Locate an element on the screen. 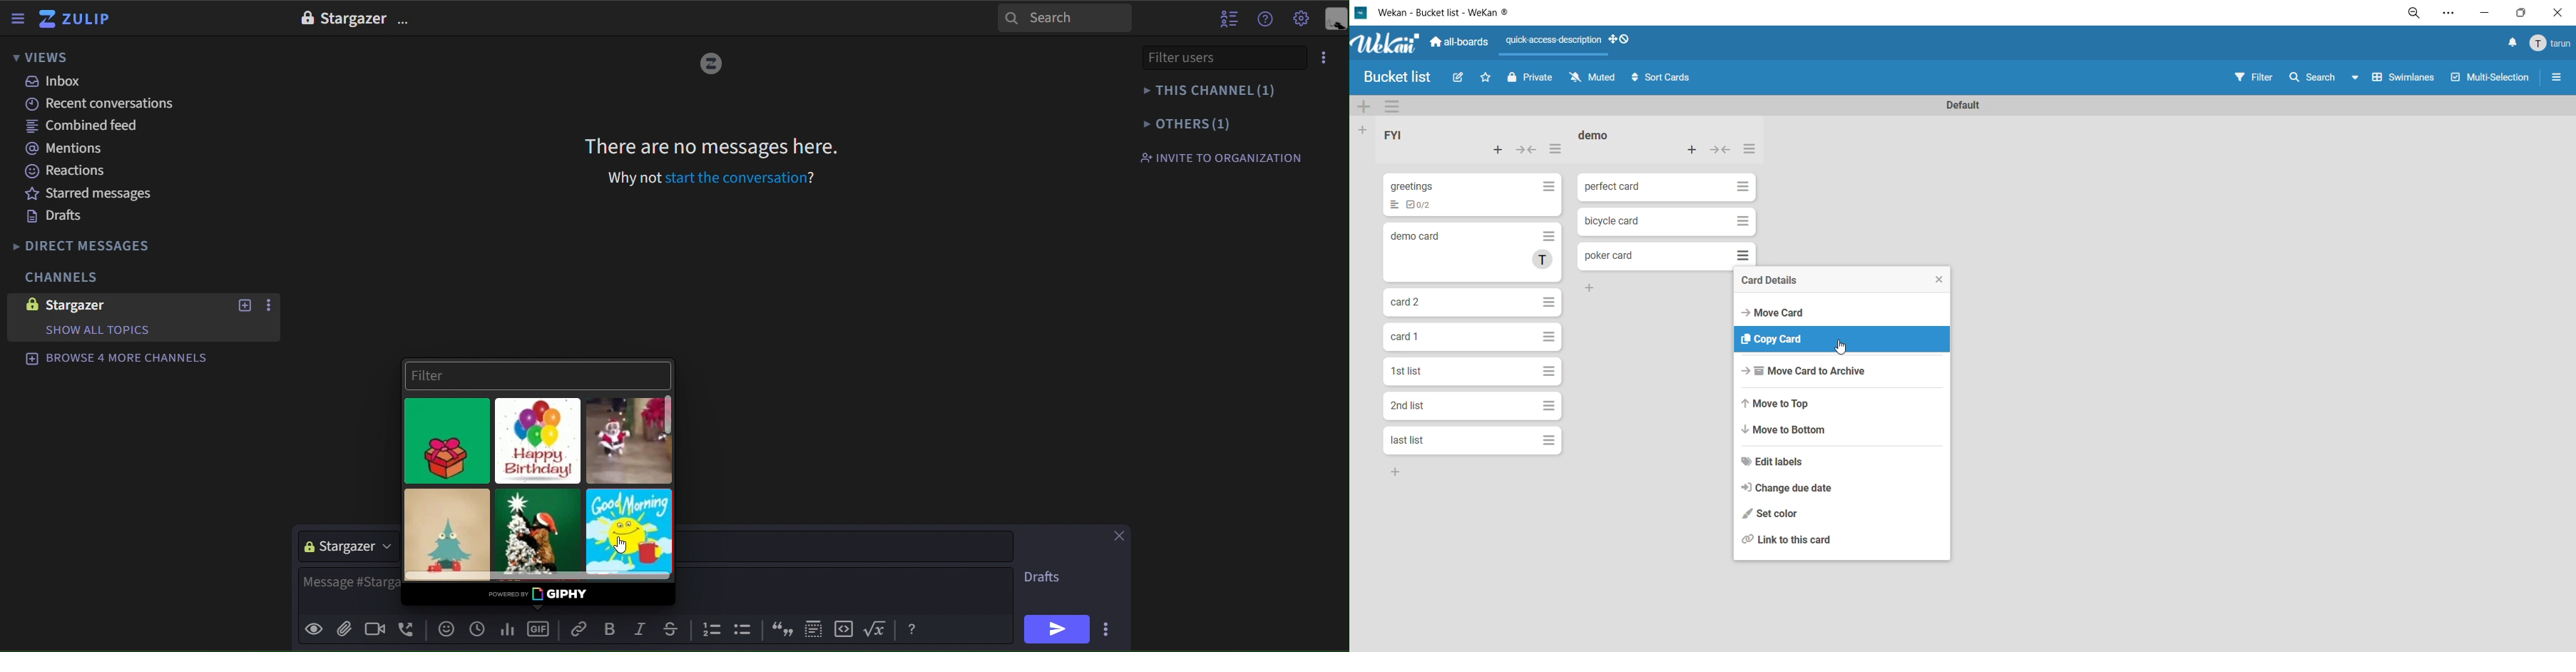 The height and width of the screenshot is (672, 2576). icon is located at coordinates (814, 626).